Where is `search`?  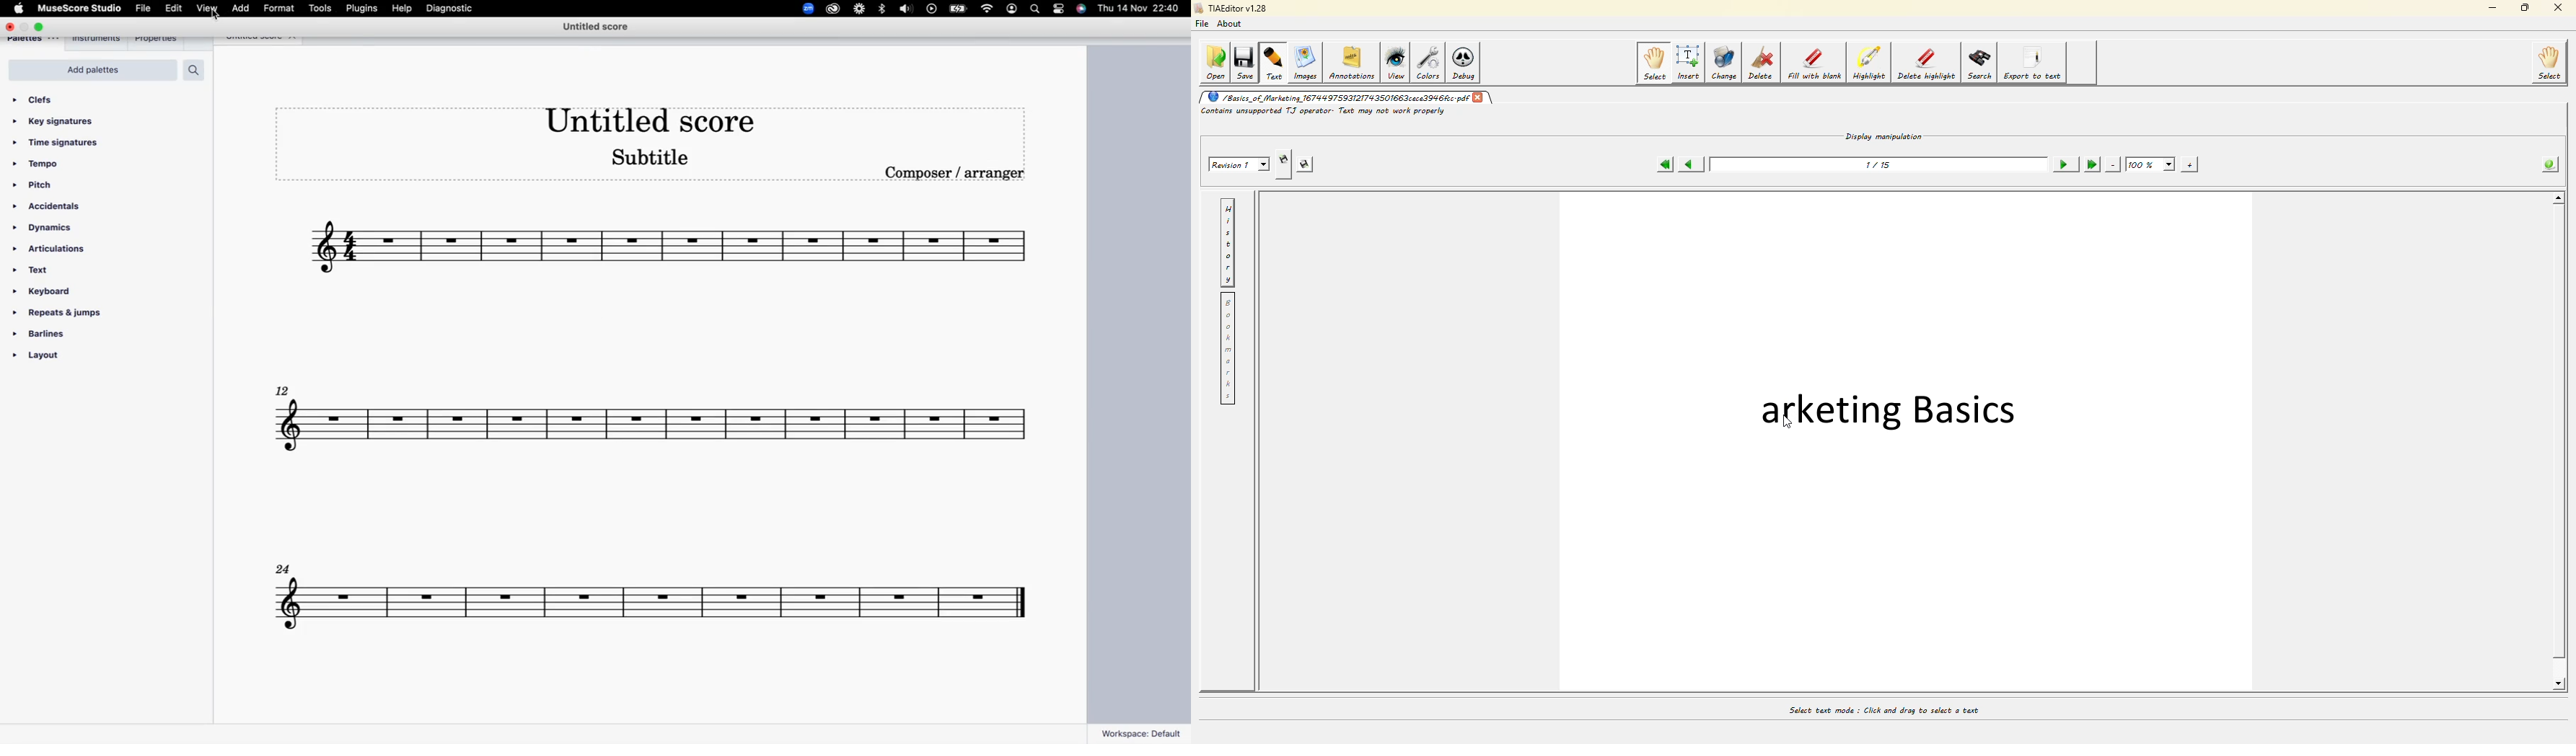
search is located at coordinates (199, 70).